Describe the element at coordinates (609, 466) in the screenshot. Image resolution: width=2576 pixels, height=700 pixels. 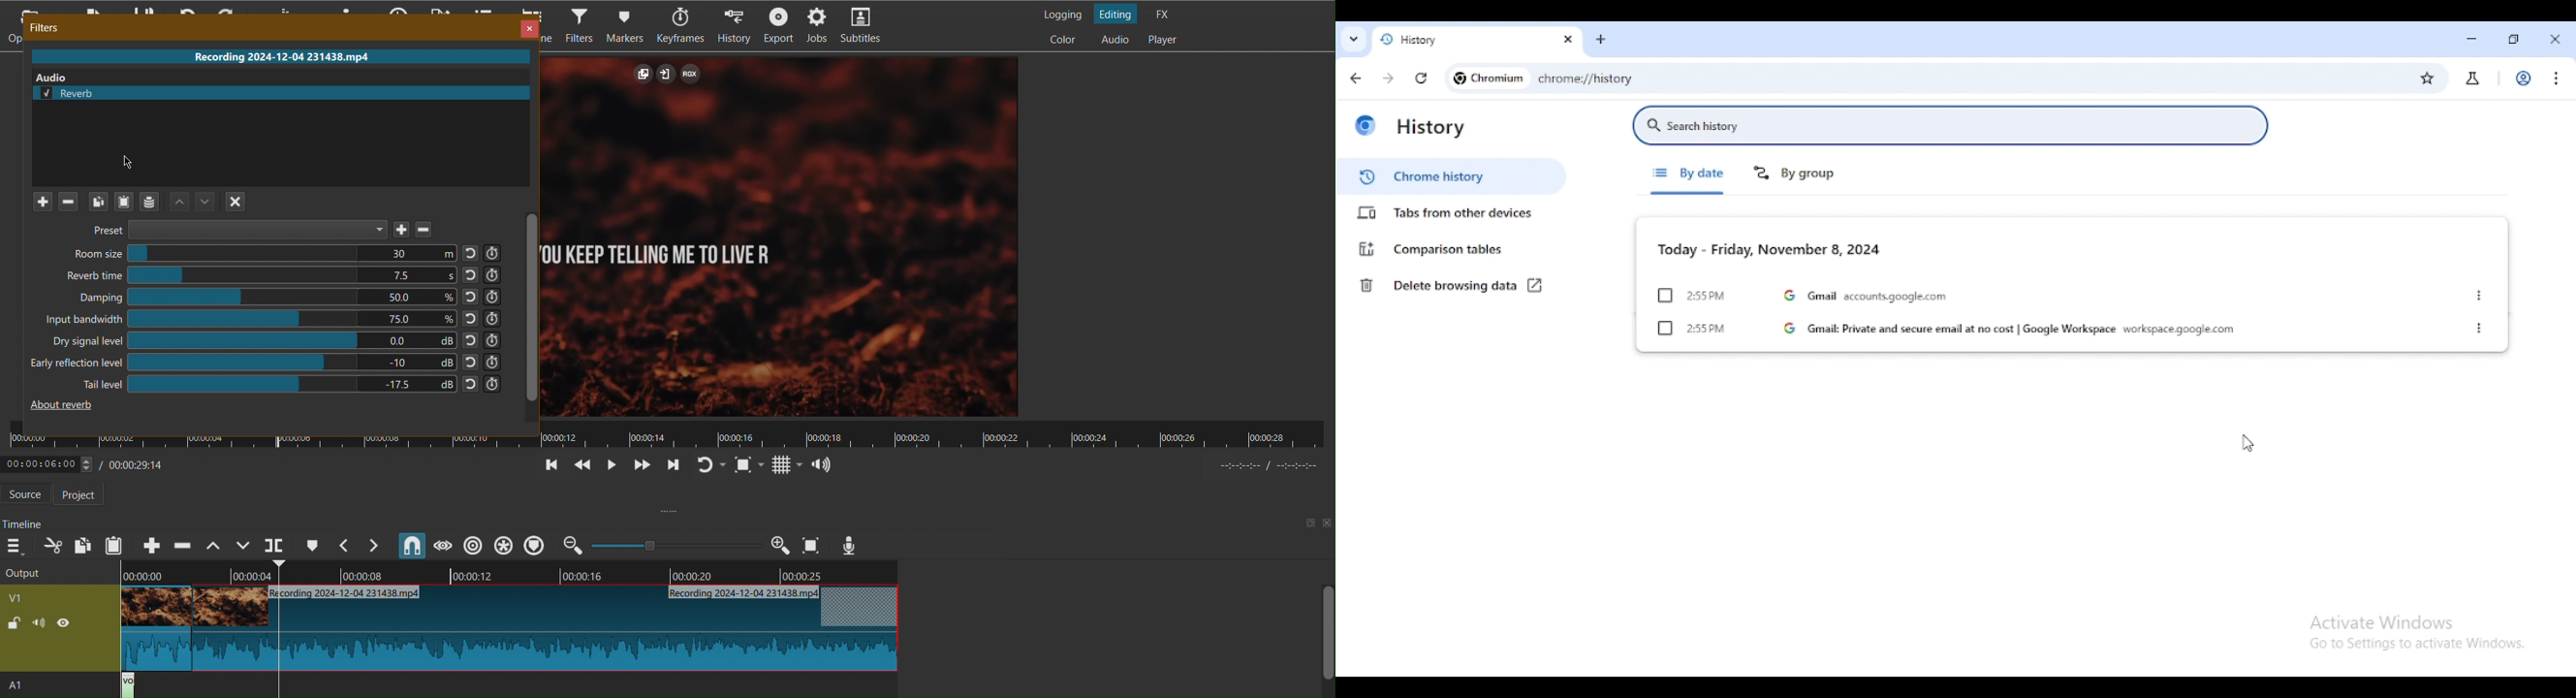
I see `Play` at that location.